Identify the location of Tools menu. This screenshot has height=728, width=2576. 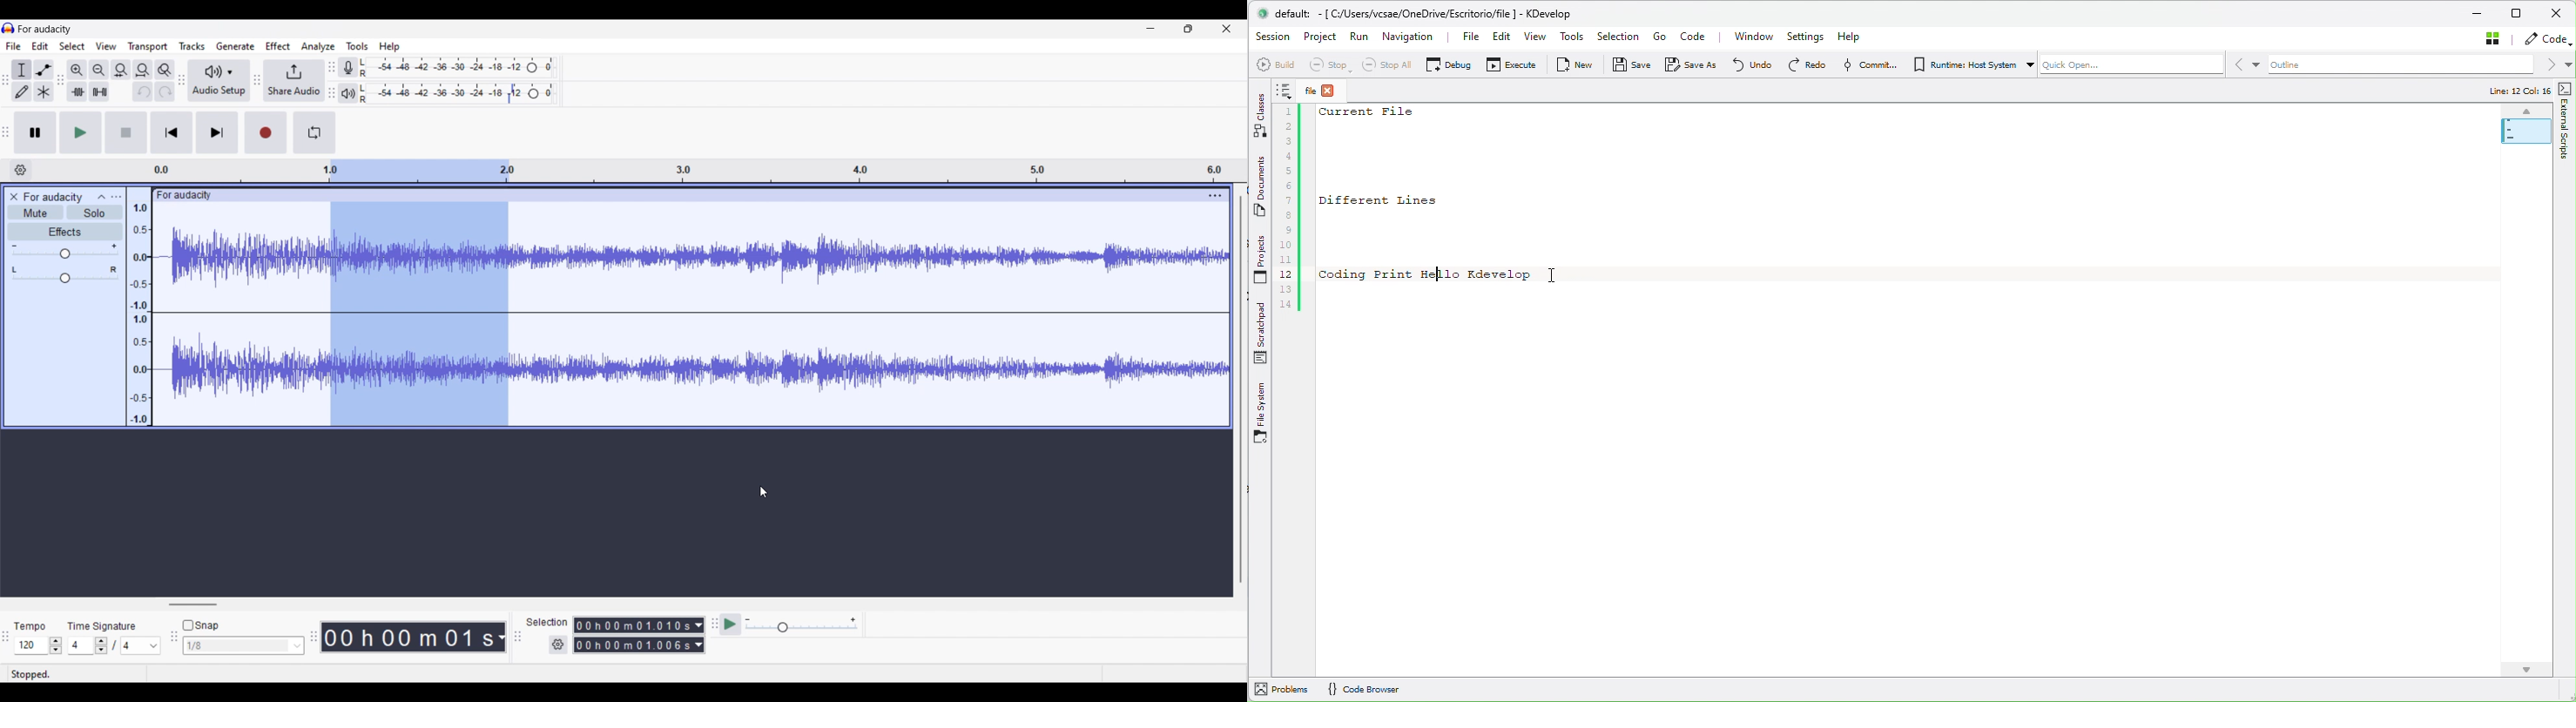
(357, 46).